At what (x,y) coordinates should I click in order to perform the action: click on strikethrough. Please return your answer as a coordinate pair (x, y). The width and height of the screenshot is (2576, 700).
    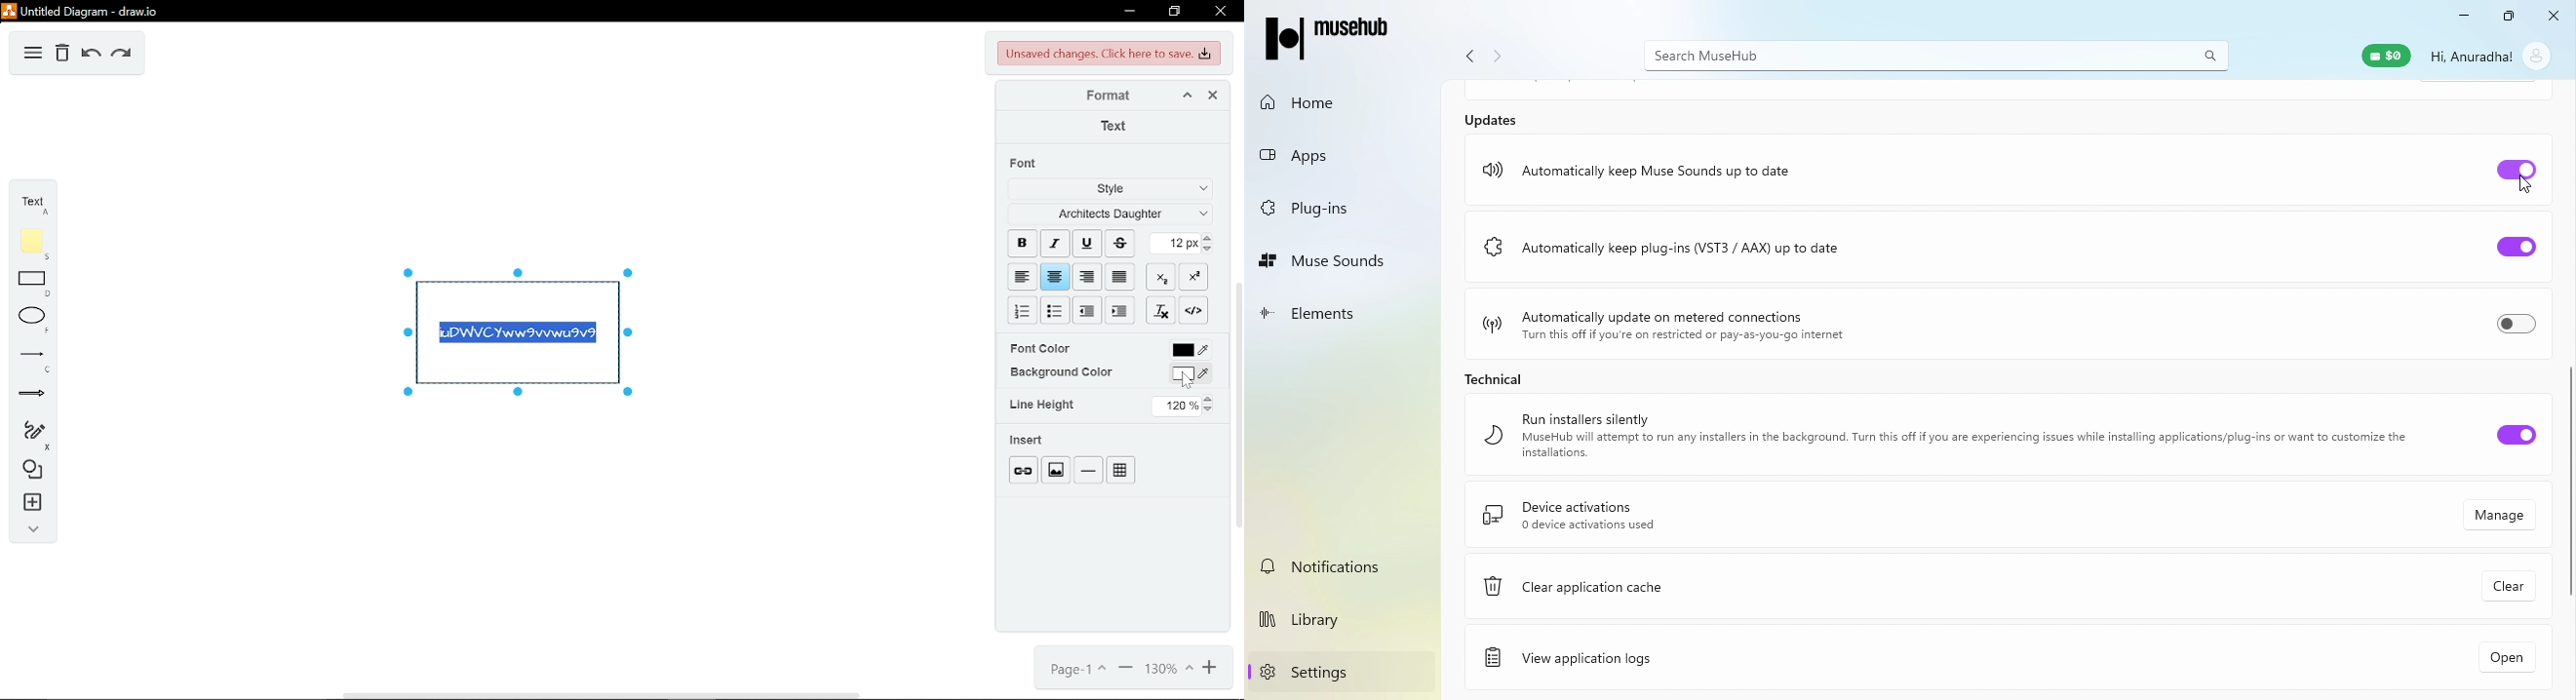
    Looking at the image, I should click on (1120, 243).